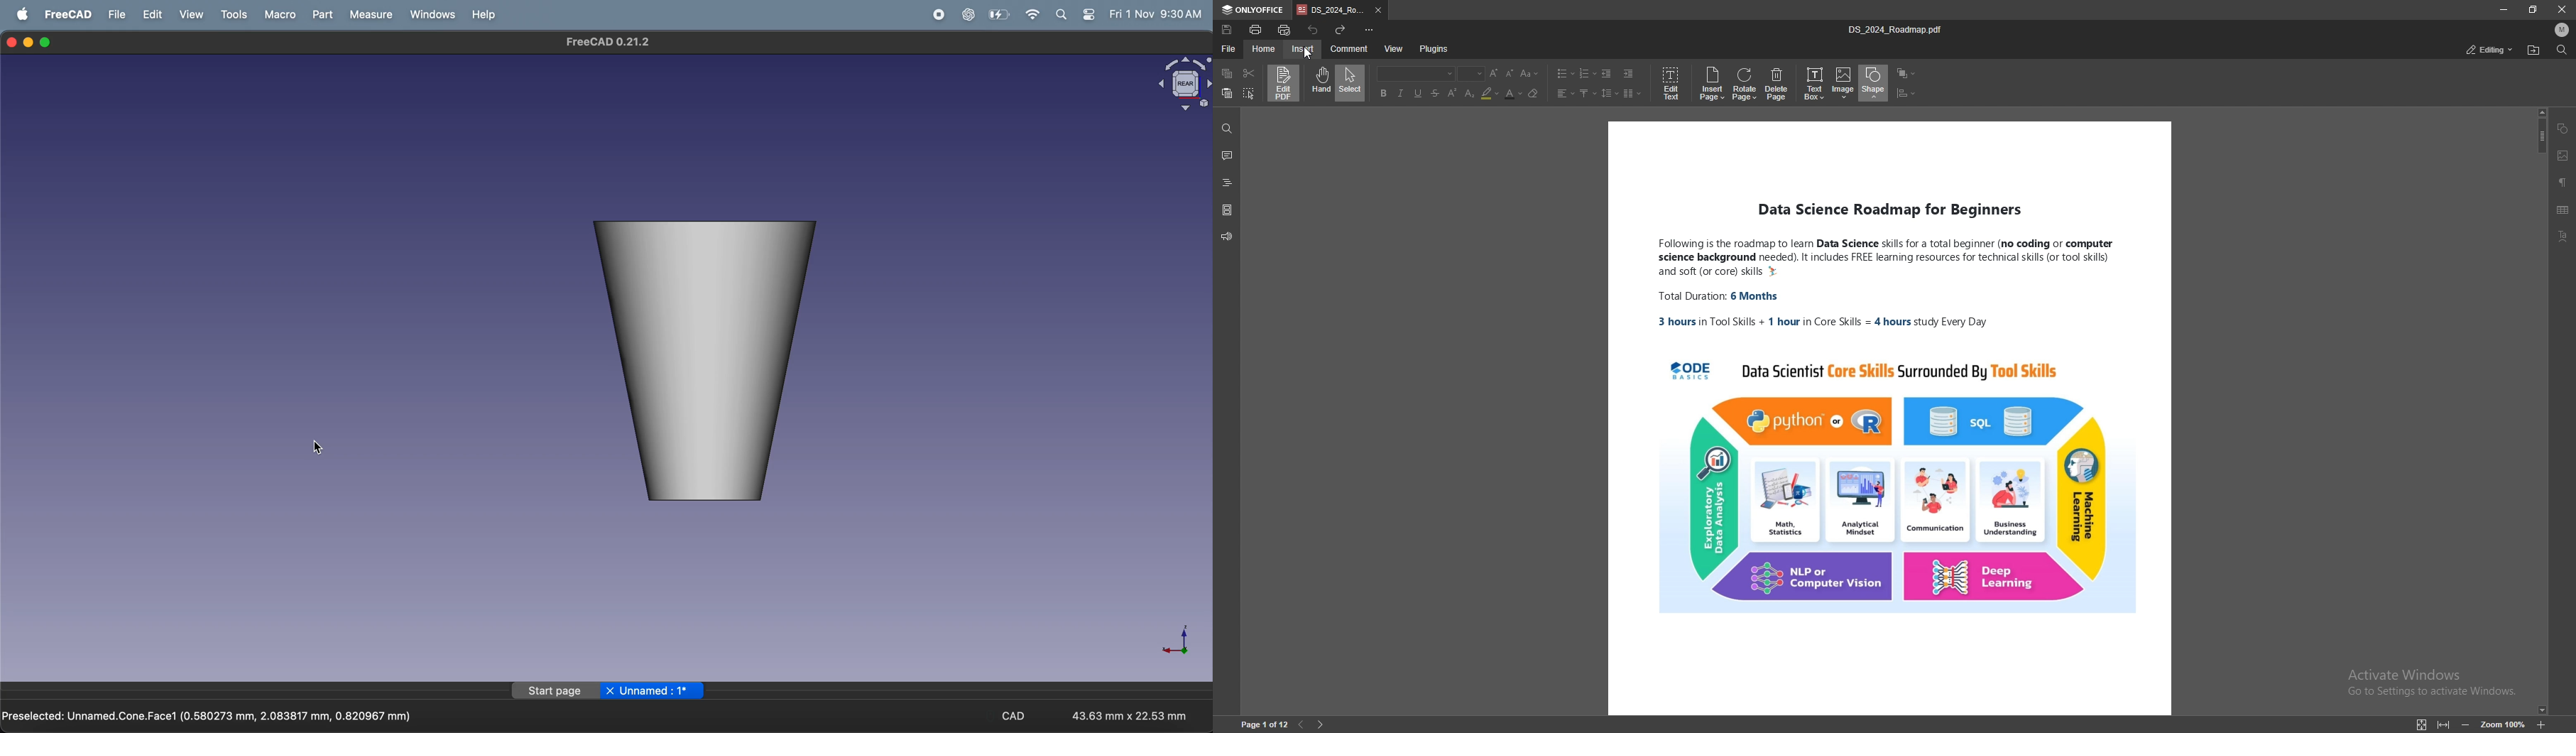  I want to click on tab, so click(1331, 11).